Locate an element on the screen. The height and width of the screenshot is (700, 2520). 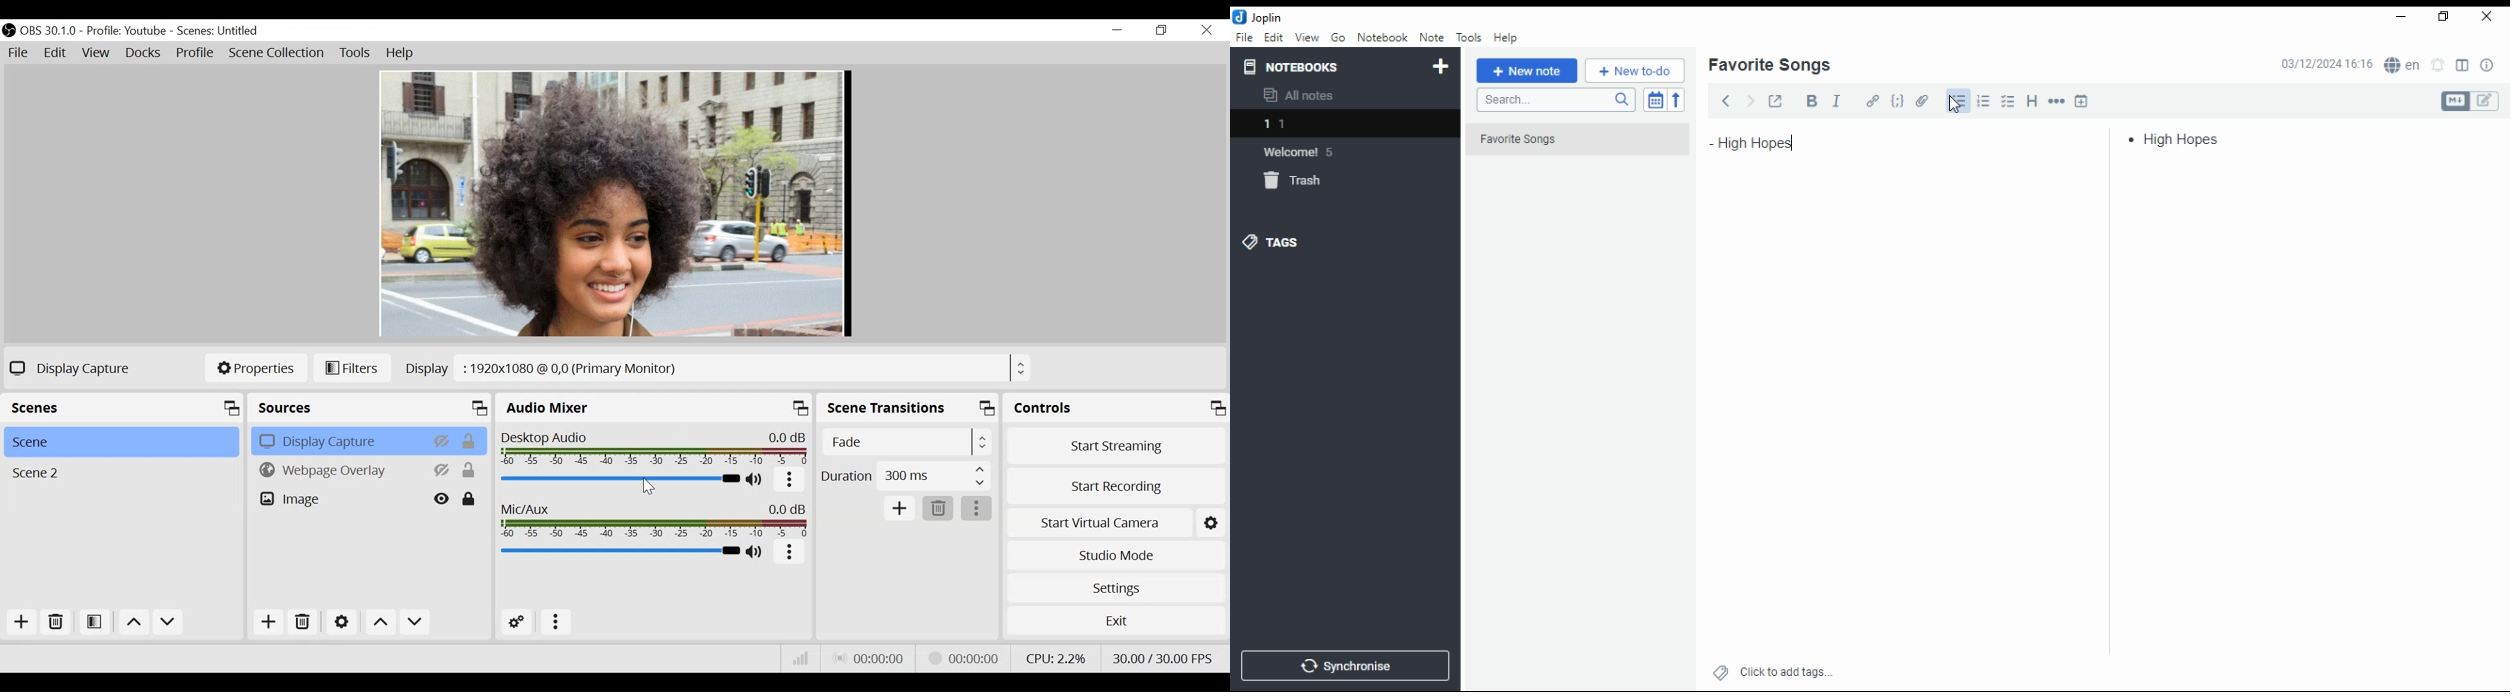
more options is located at coordinates (976, 509).